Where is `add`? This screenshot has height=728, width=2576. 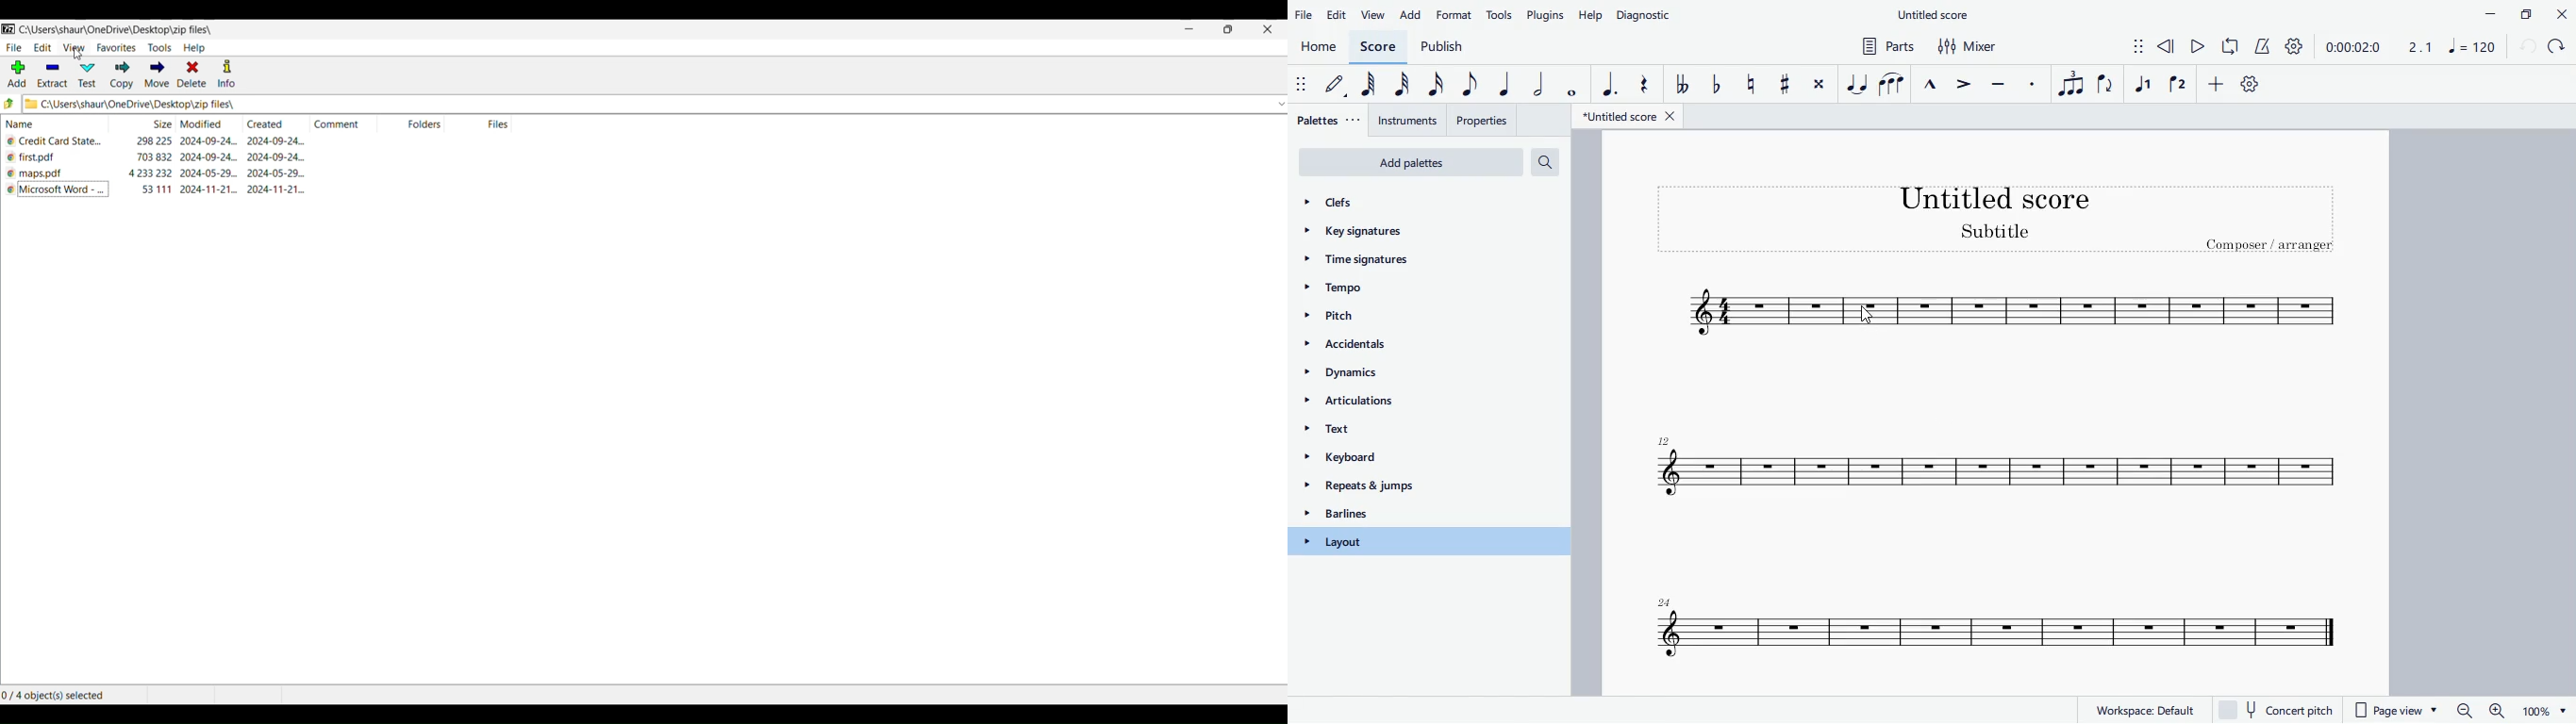
add is located at coordinates (1410, 14).